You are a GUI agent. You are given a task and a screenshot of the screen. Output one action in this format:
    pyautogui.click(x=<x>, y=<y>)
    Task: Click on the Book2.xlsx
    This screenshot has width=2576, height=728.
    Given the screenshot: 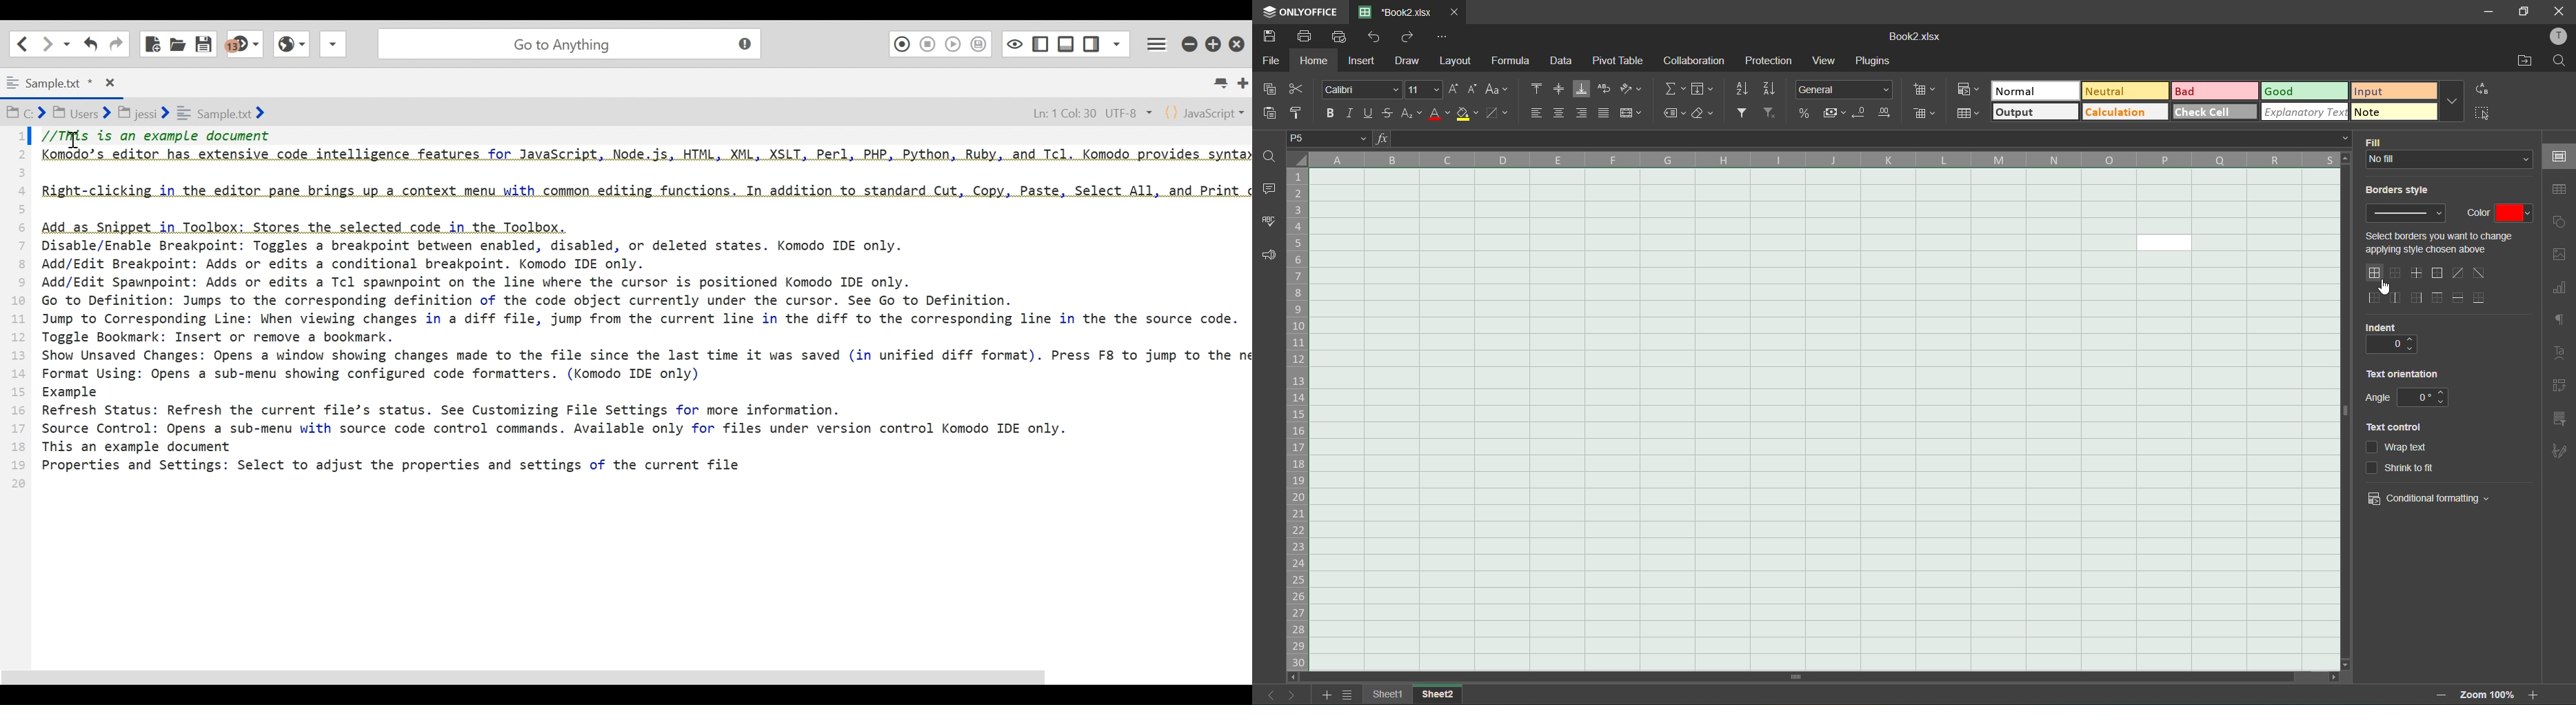 What is the action you would take?
    pyautogui.click(x=1918, y=37)
    